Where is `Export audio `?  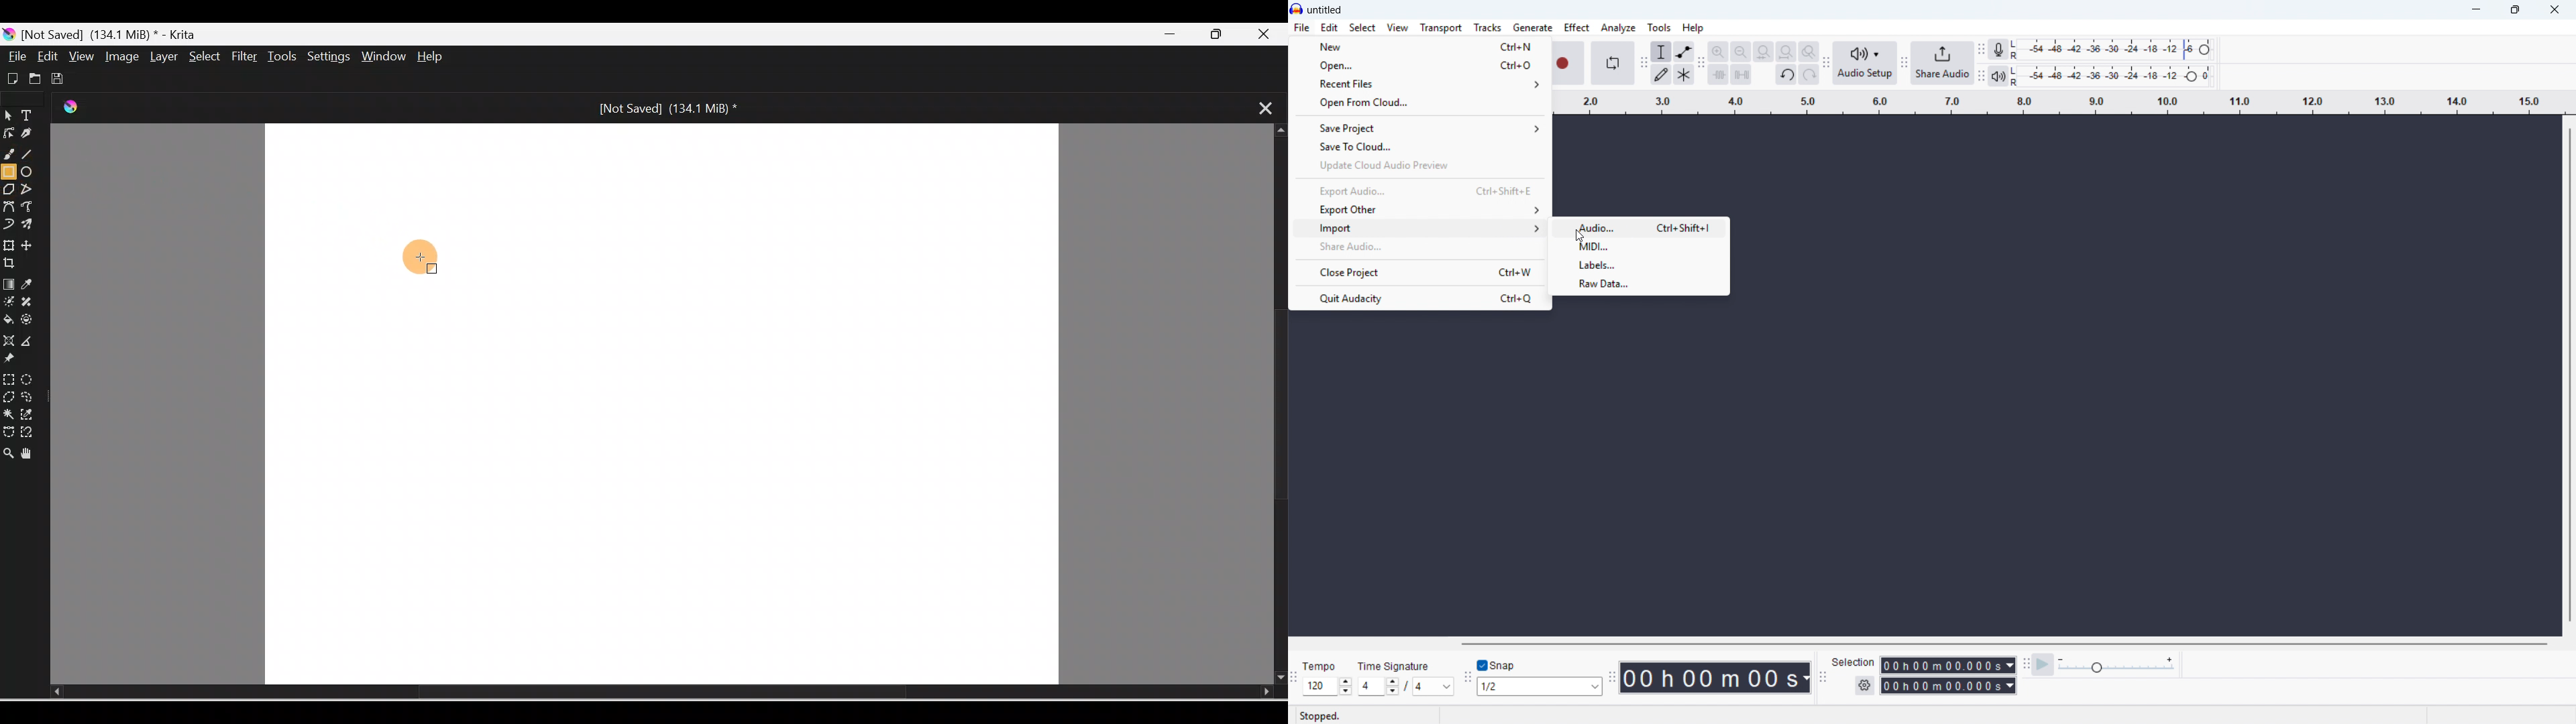
Export audio  is located at coordinates (1417, 192).